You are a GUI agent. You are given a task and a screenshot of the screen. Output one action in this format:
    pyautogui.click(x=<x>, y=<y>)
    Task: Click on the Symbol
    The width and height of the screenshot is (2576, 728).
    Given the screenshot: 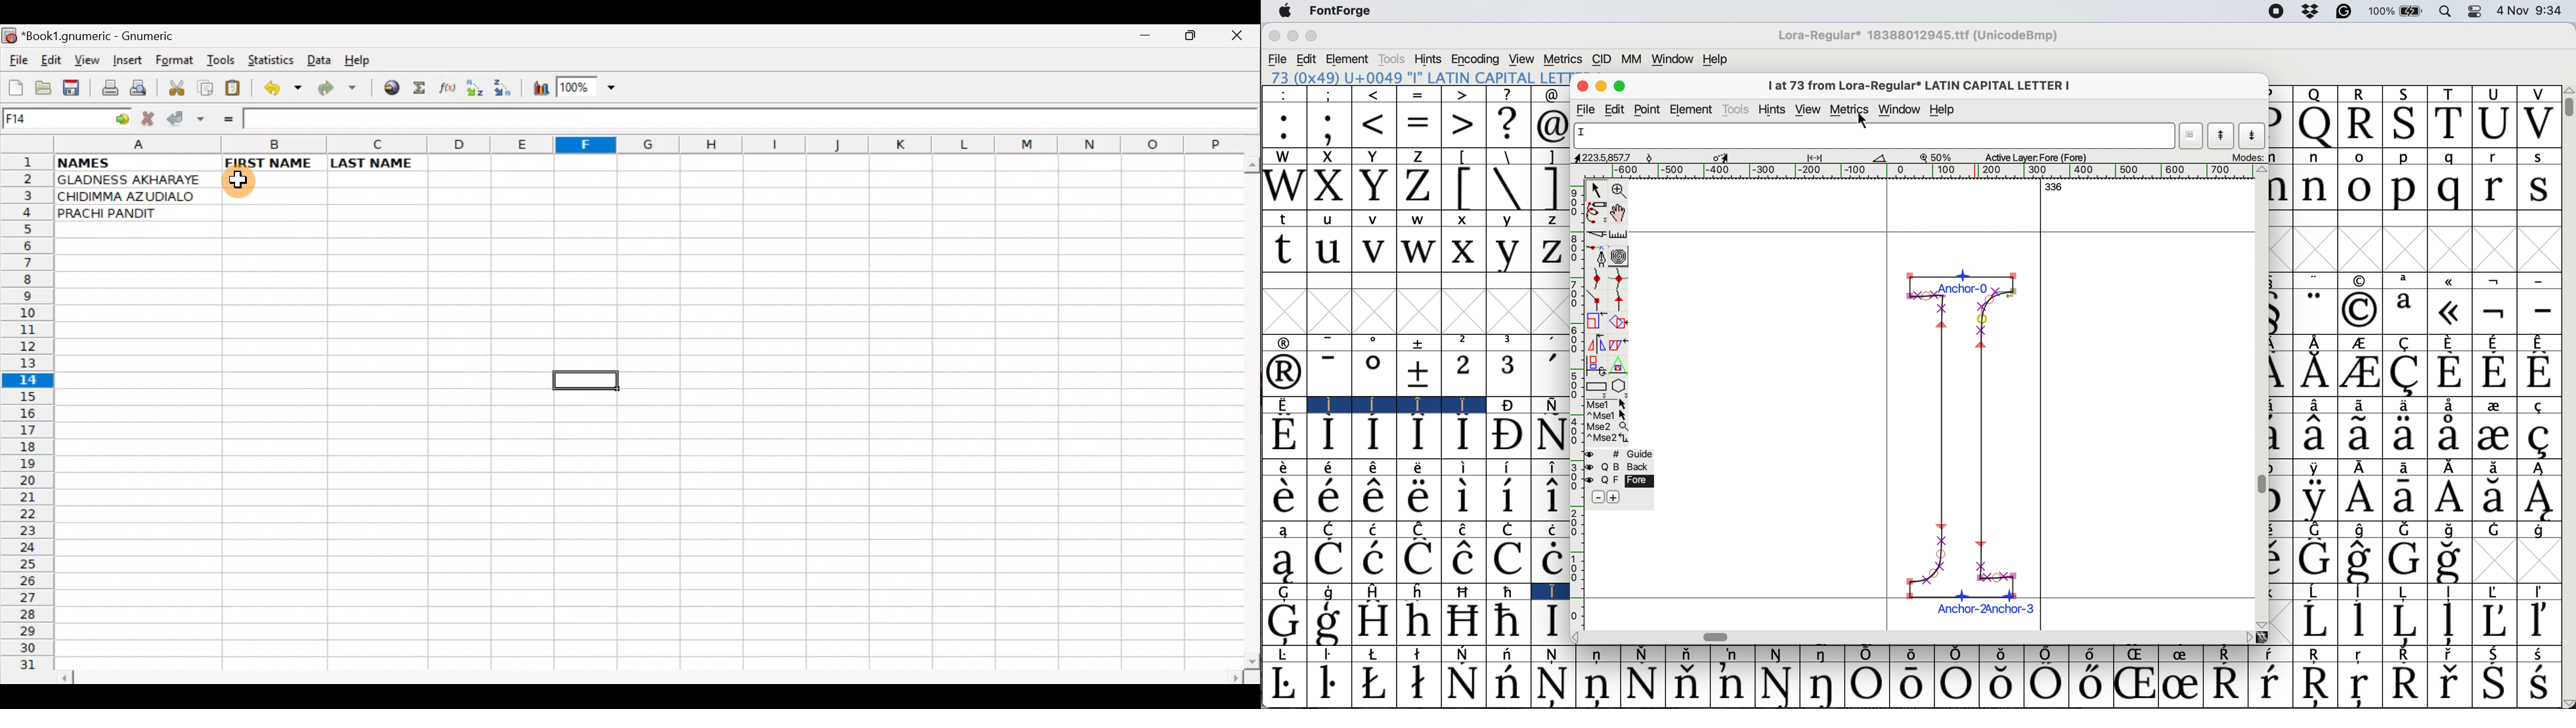 What is the action you would take?
    pyautogui.click(x=2542, y=653)
    